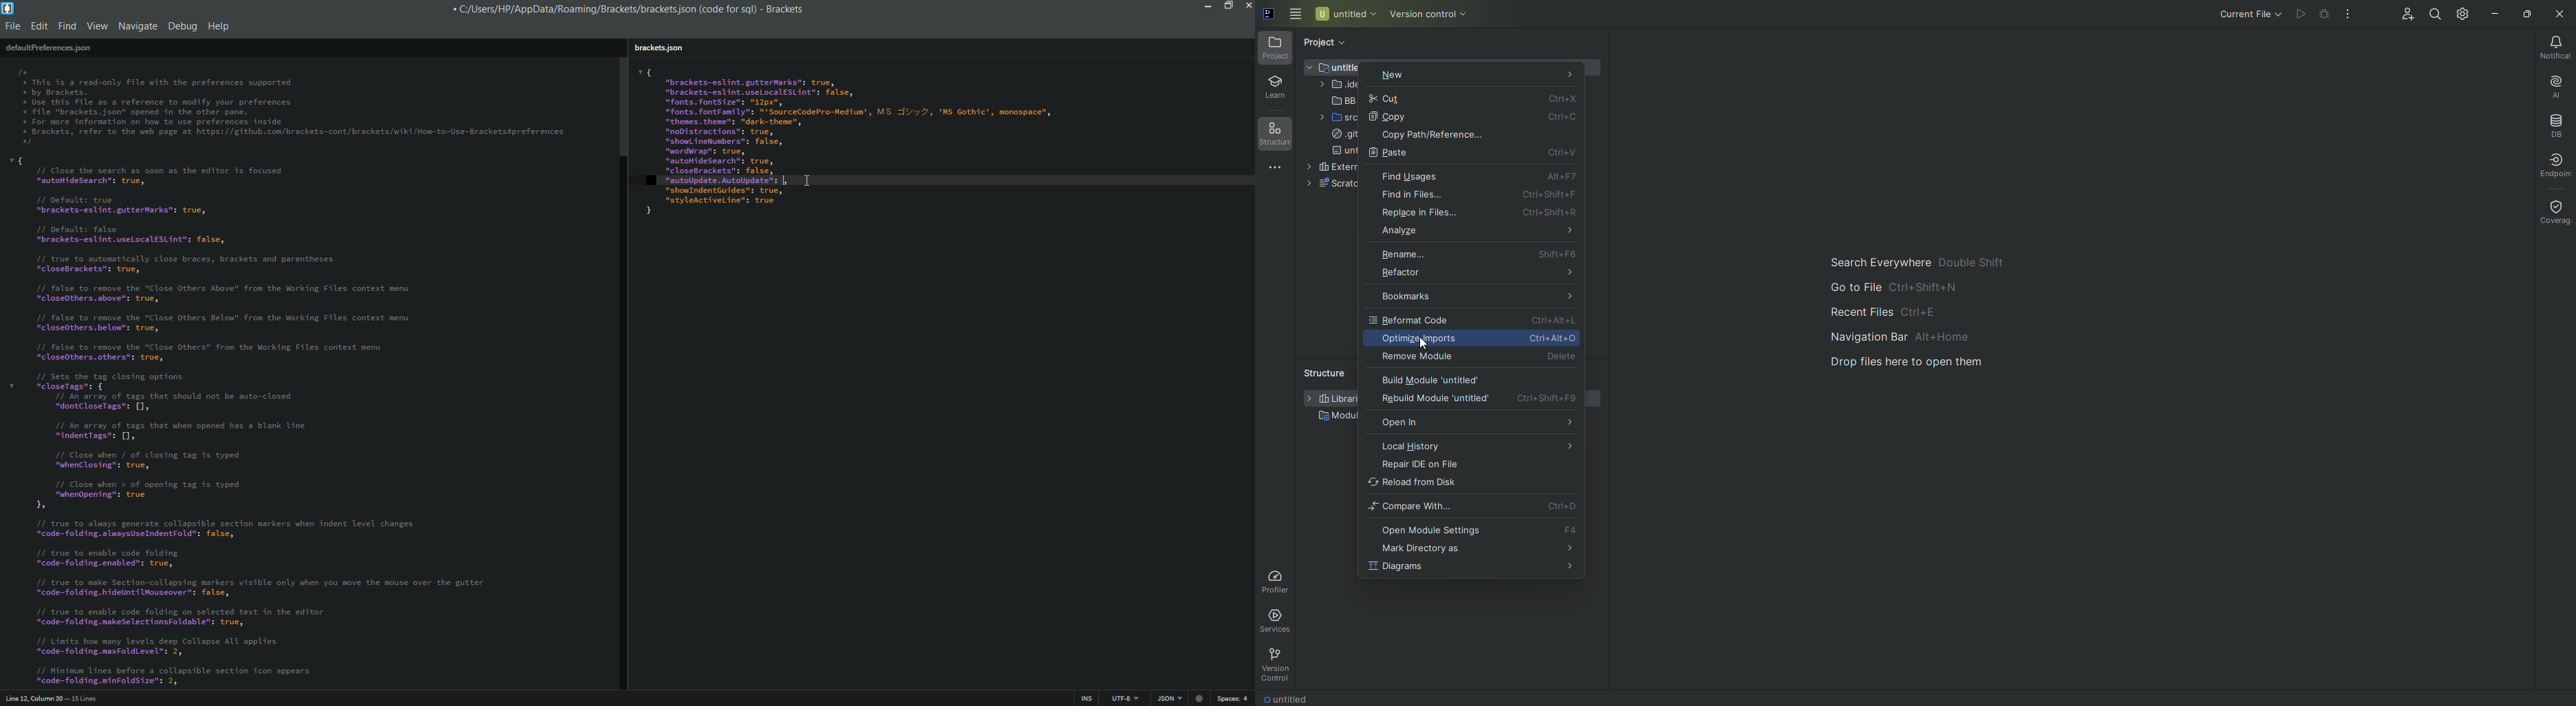  Describe the element at coordinates (1470, 338) in the screenshot. I see `Optimize Imports` at that location.